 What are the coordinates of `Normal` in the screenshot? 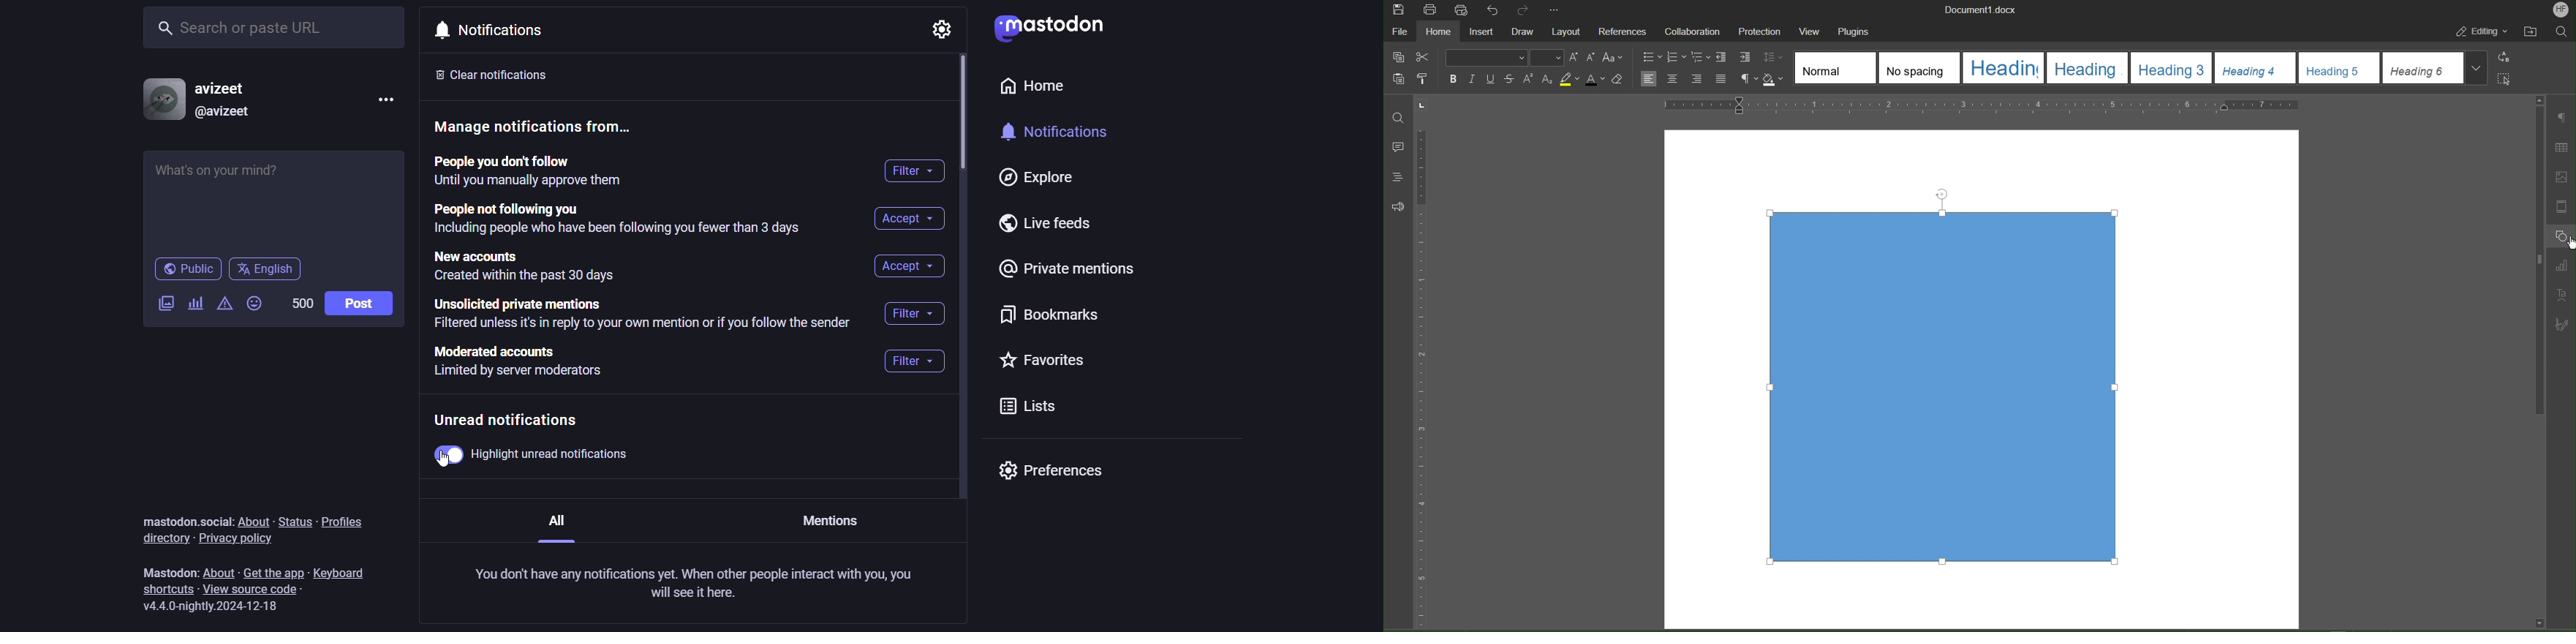 It's located at (1834, 67).